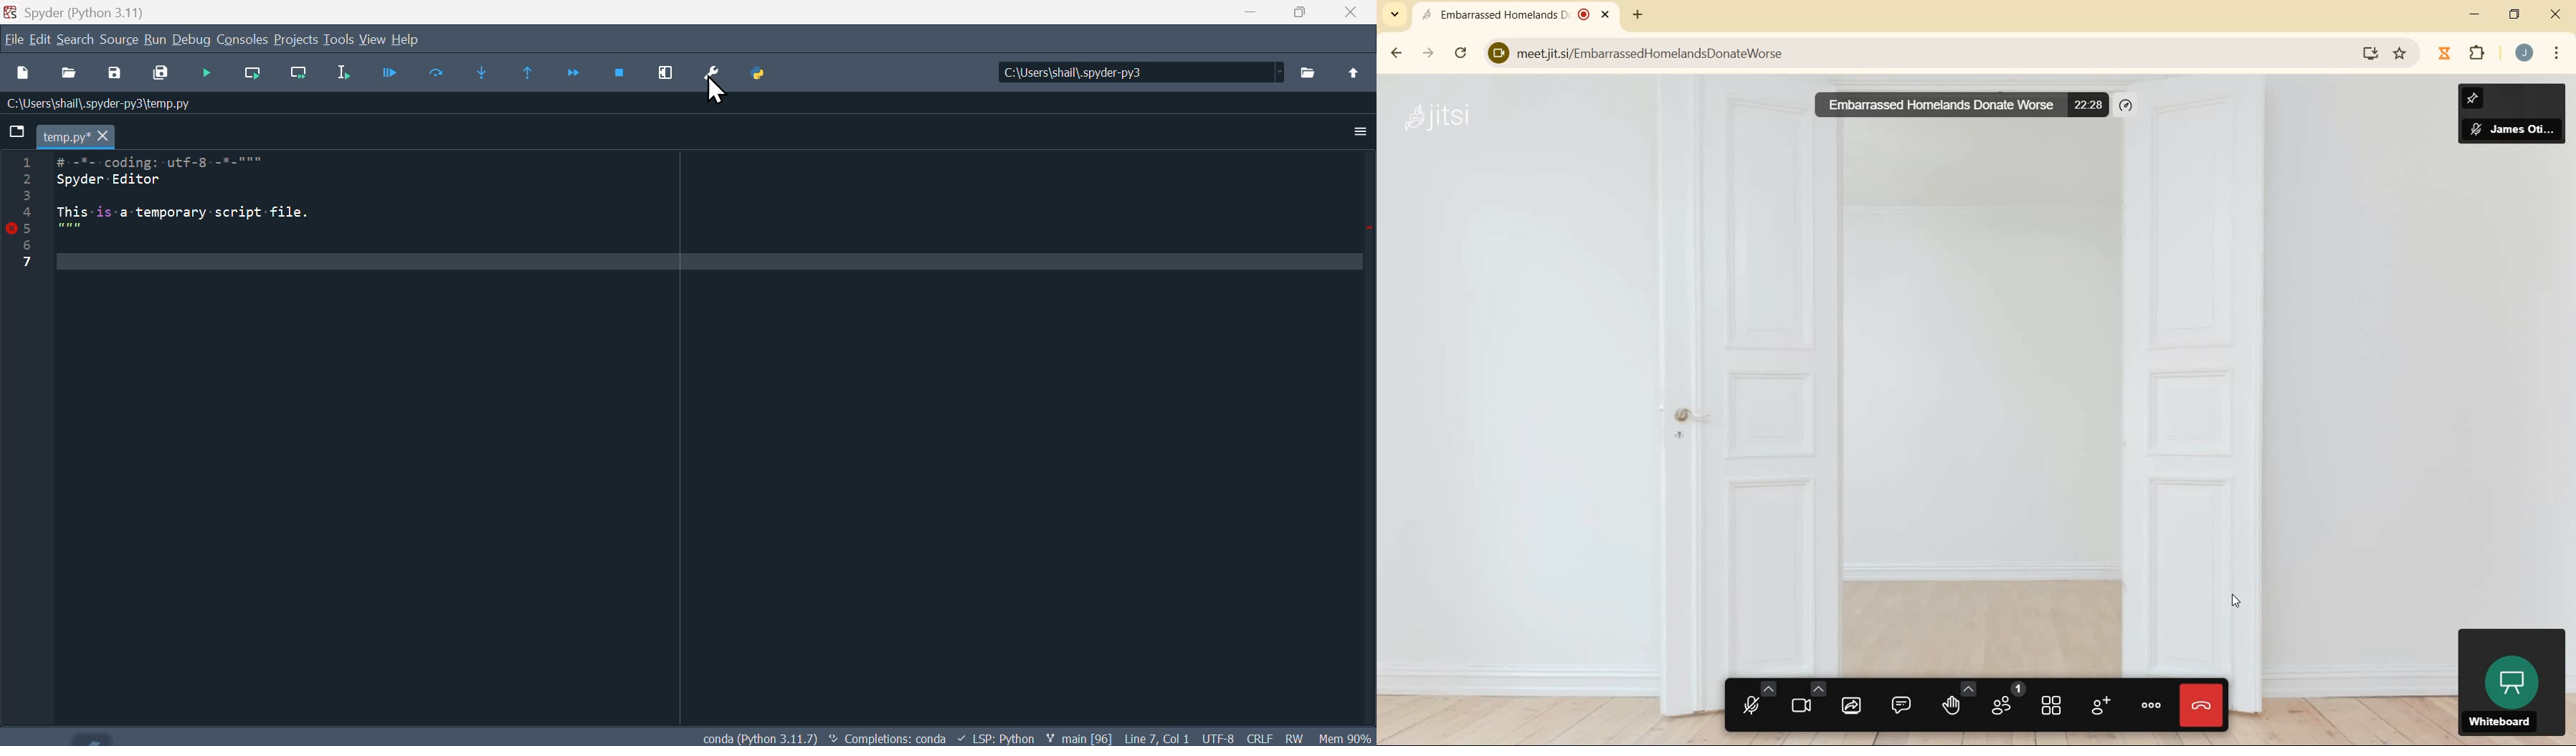 This screenshot has height=756, width=2576. Describe the element at coordinates (16, 134) in the screenshot. I see `folder` at that location.